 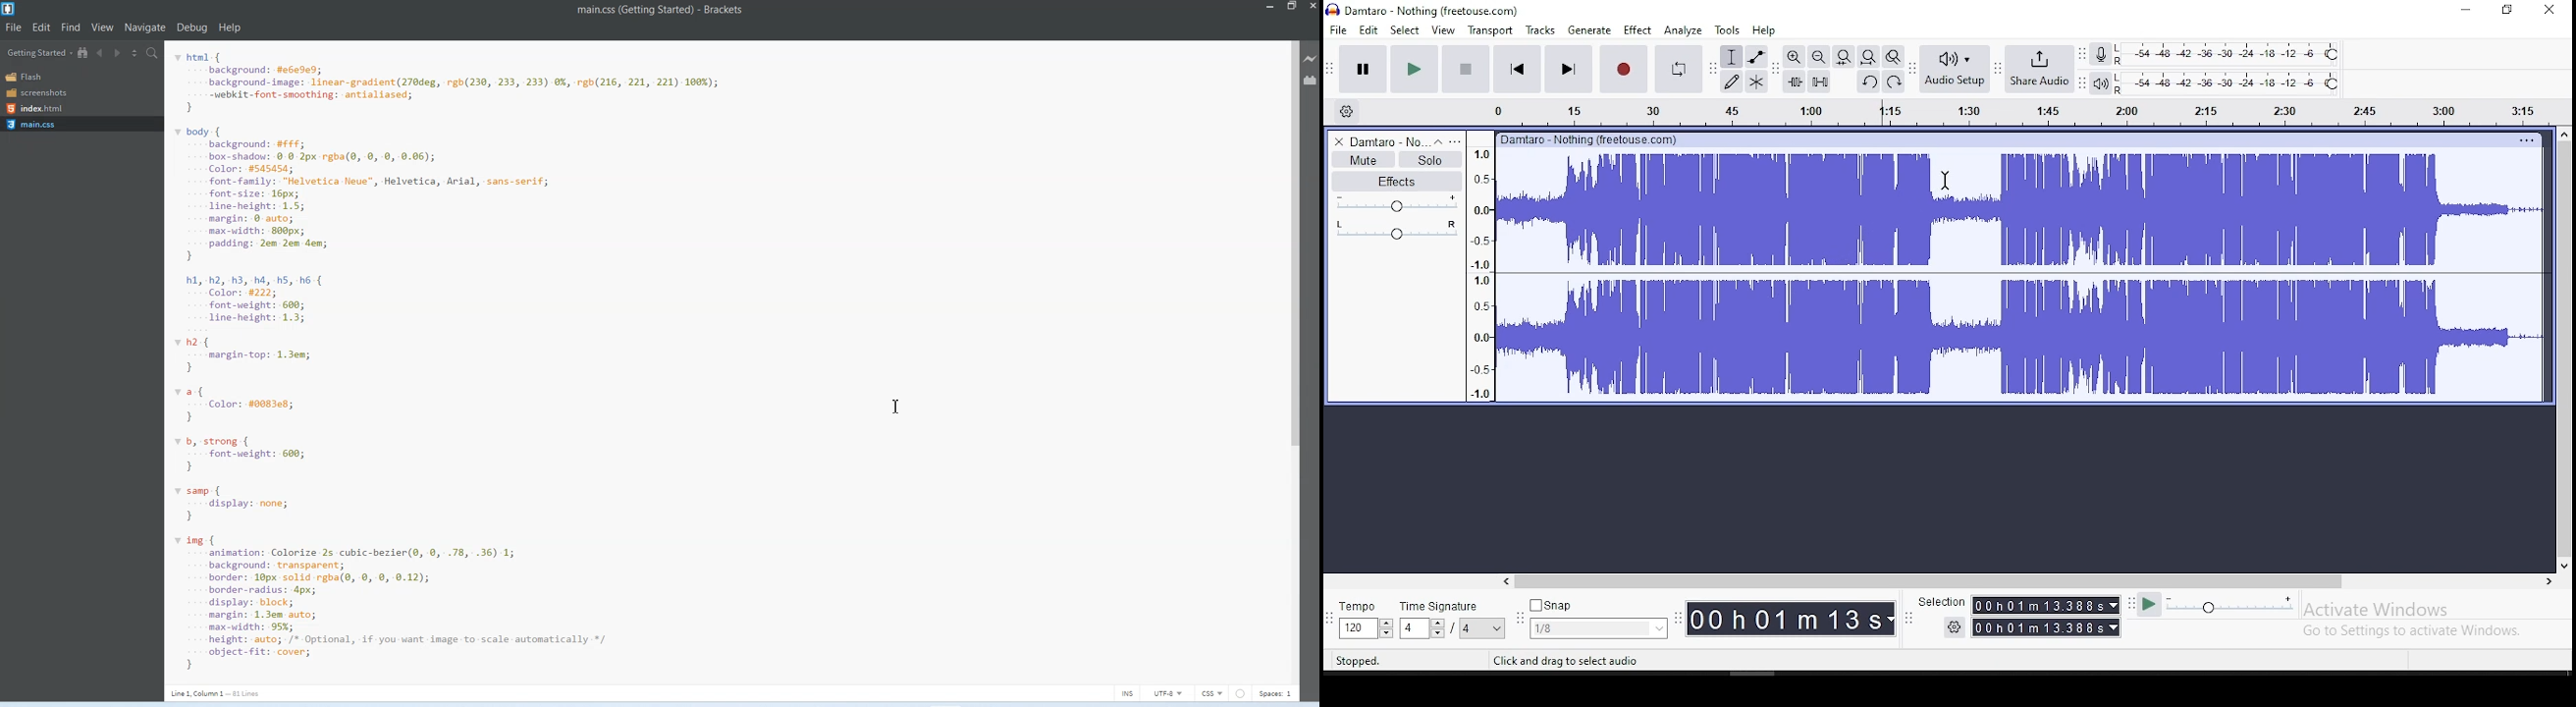 I want to click on time menu, so click(x=1790, y=618).